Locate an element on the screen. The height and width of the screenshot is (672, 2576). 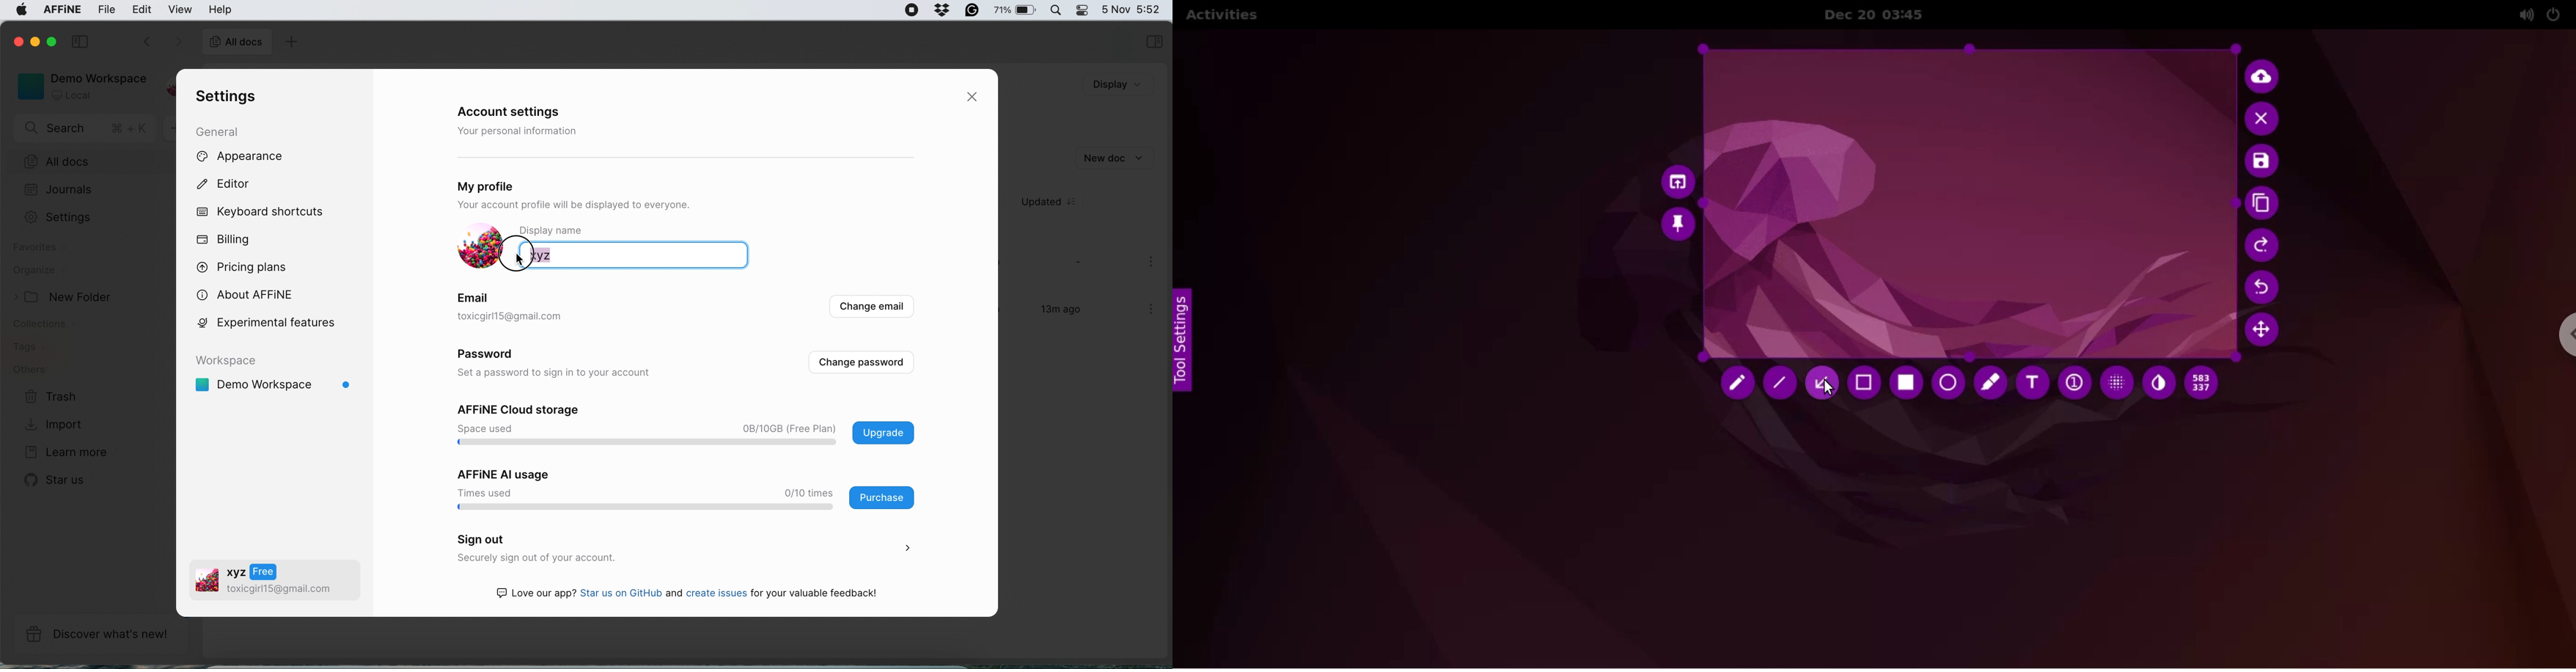
updated is located at coordinates (1055, 202).